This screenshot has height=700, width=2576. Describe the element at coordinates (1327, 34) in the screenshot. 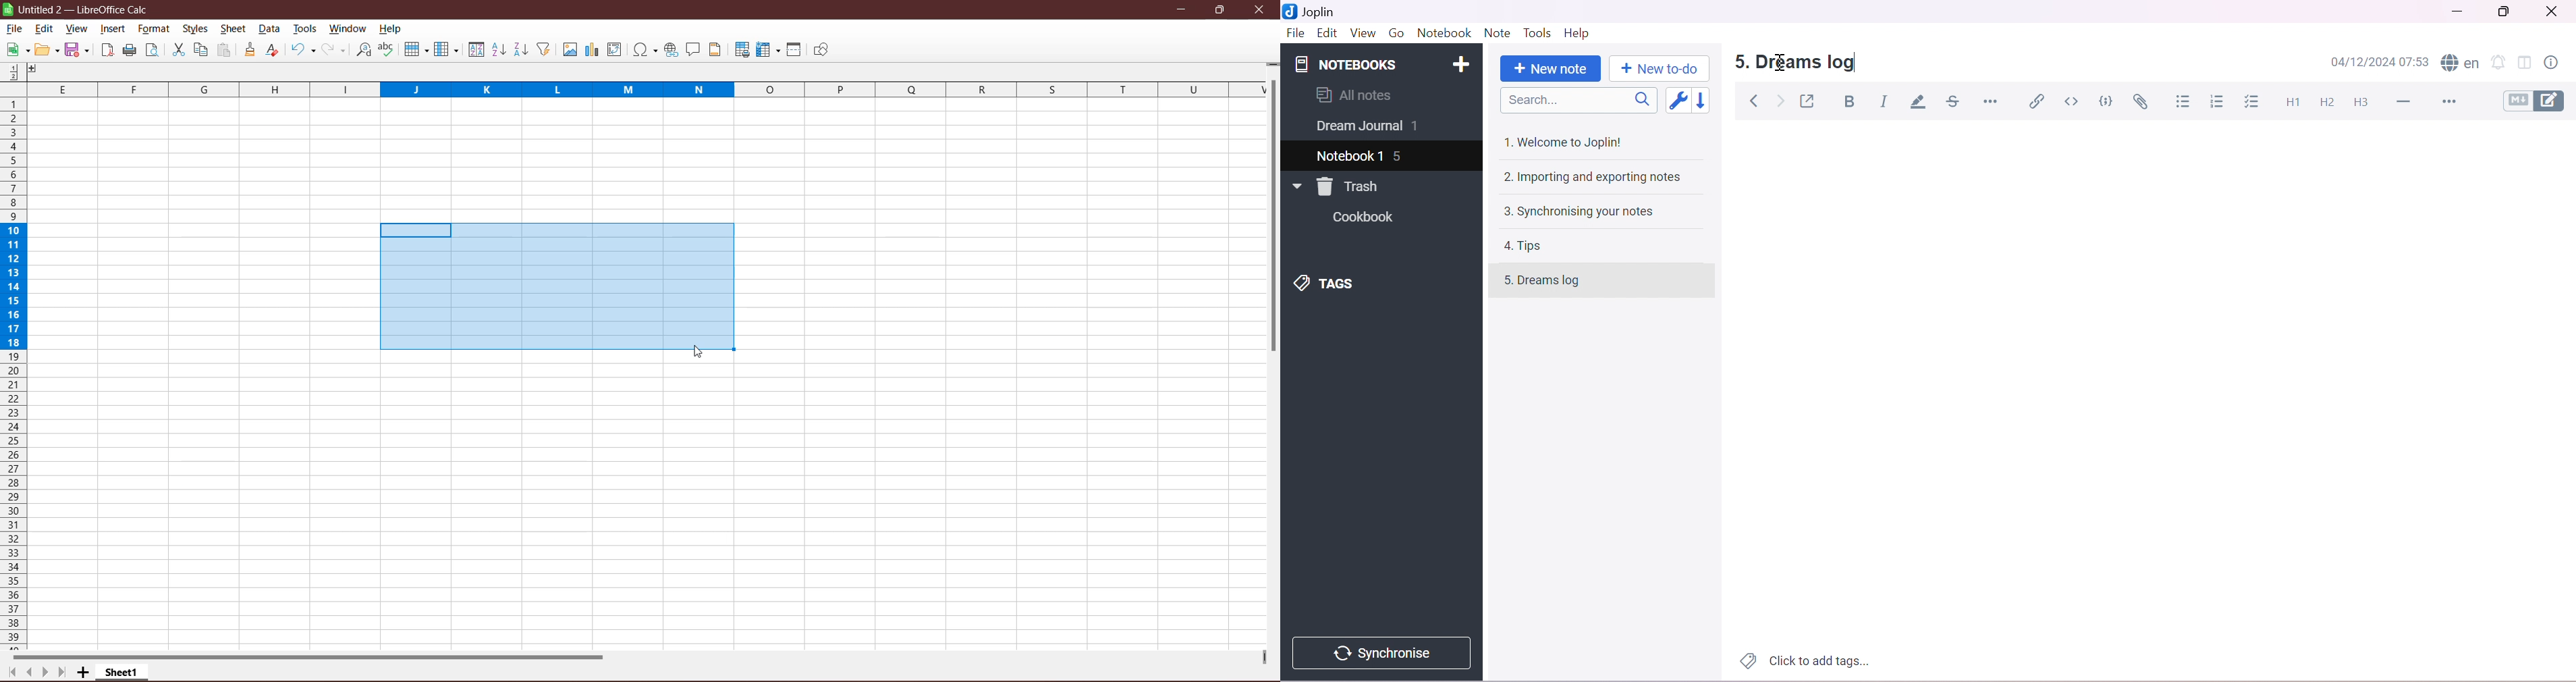

I see `Edit` at that location.